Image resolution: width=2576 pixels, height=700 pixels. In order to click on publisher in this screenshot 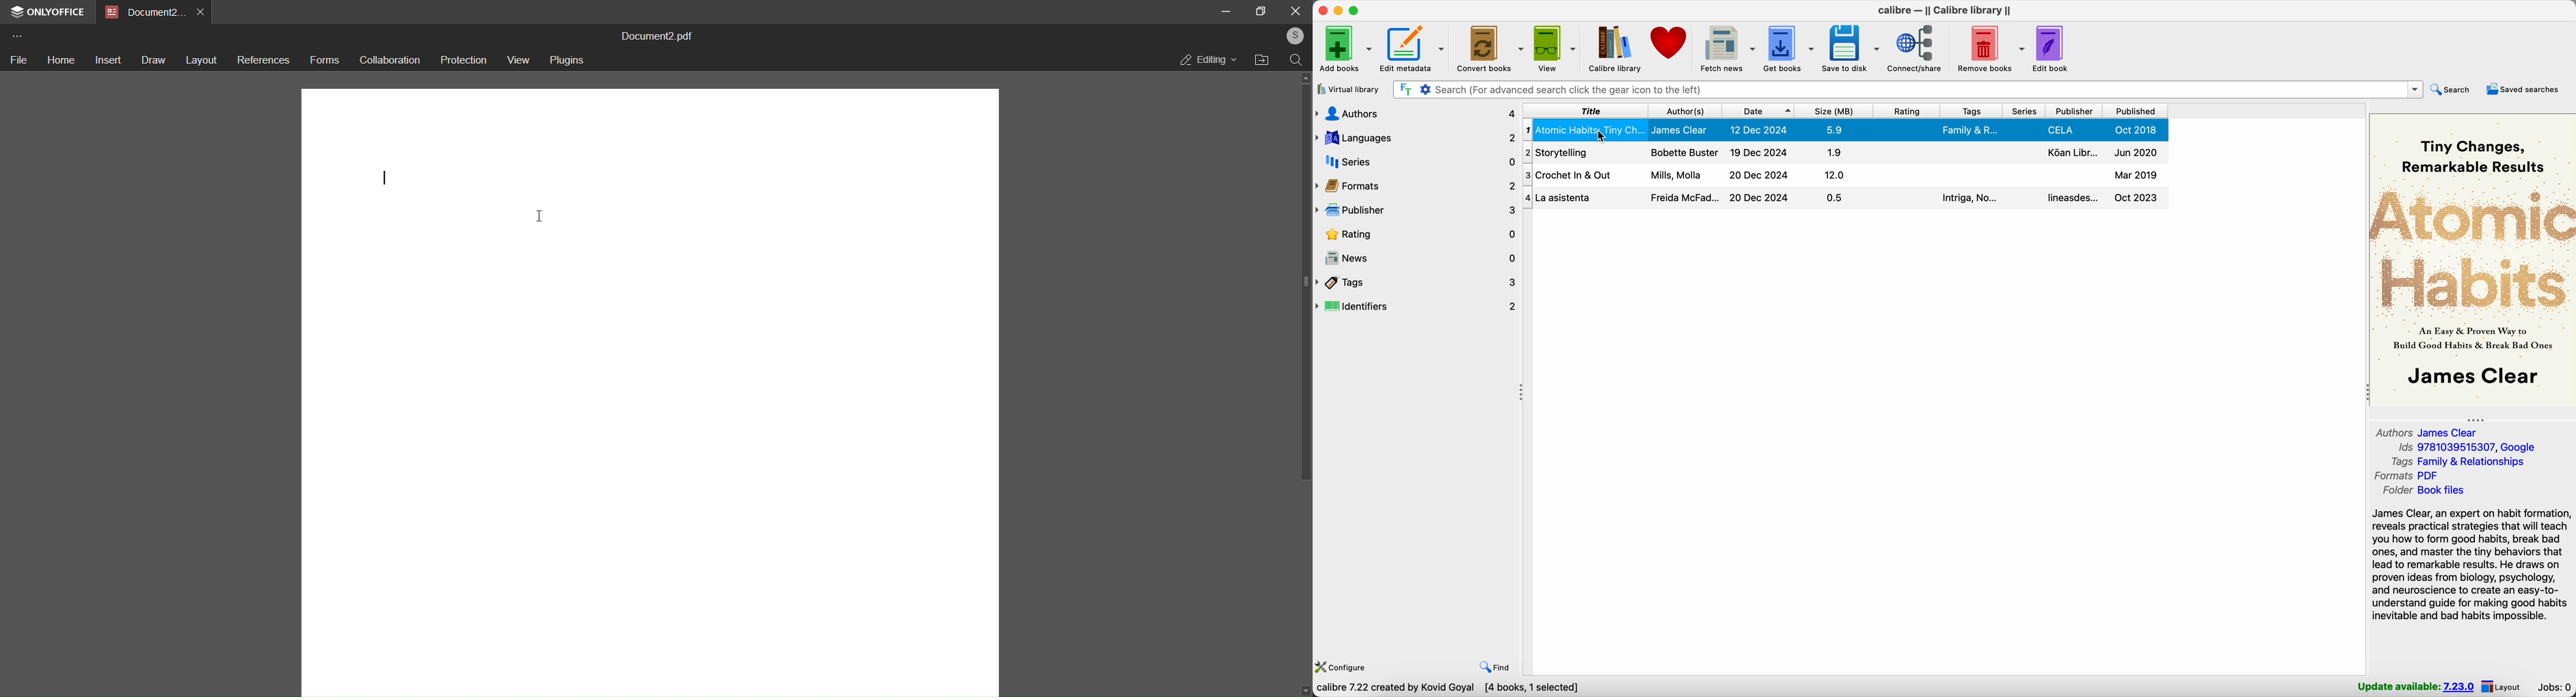, I will do `click(2076, 111)`.